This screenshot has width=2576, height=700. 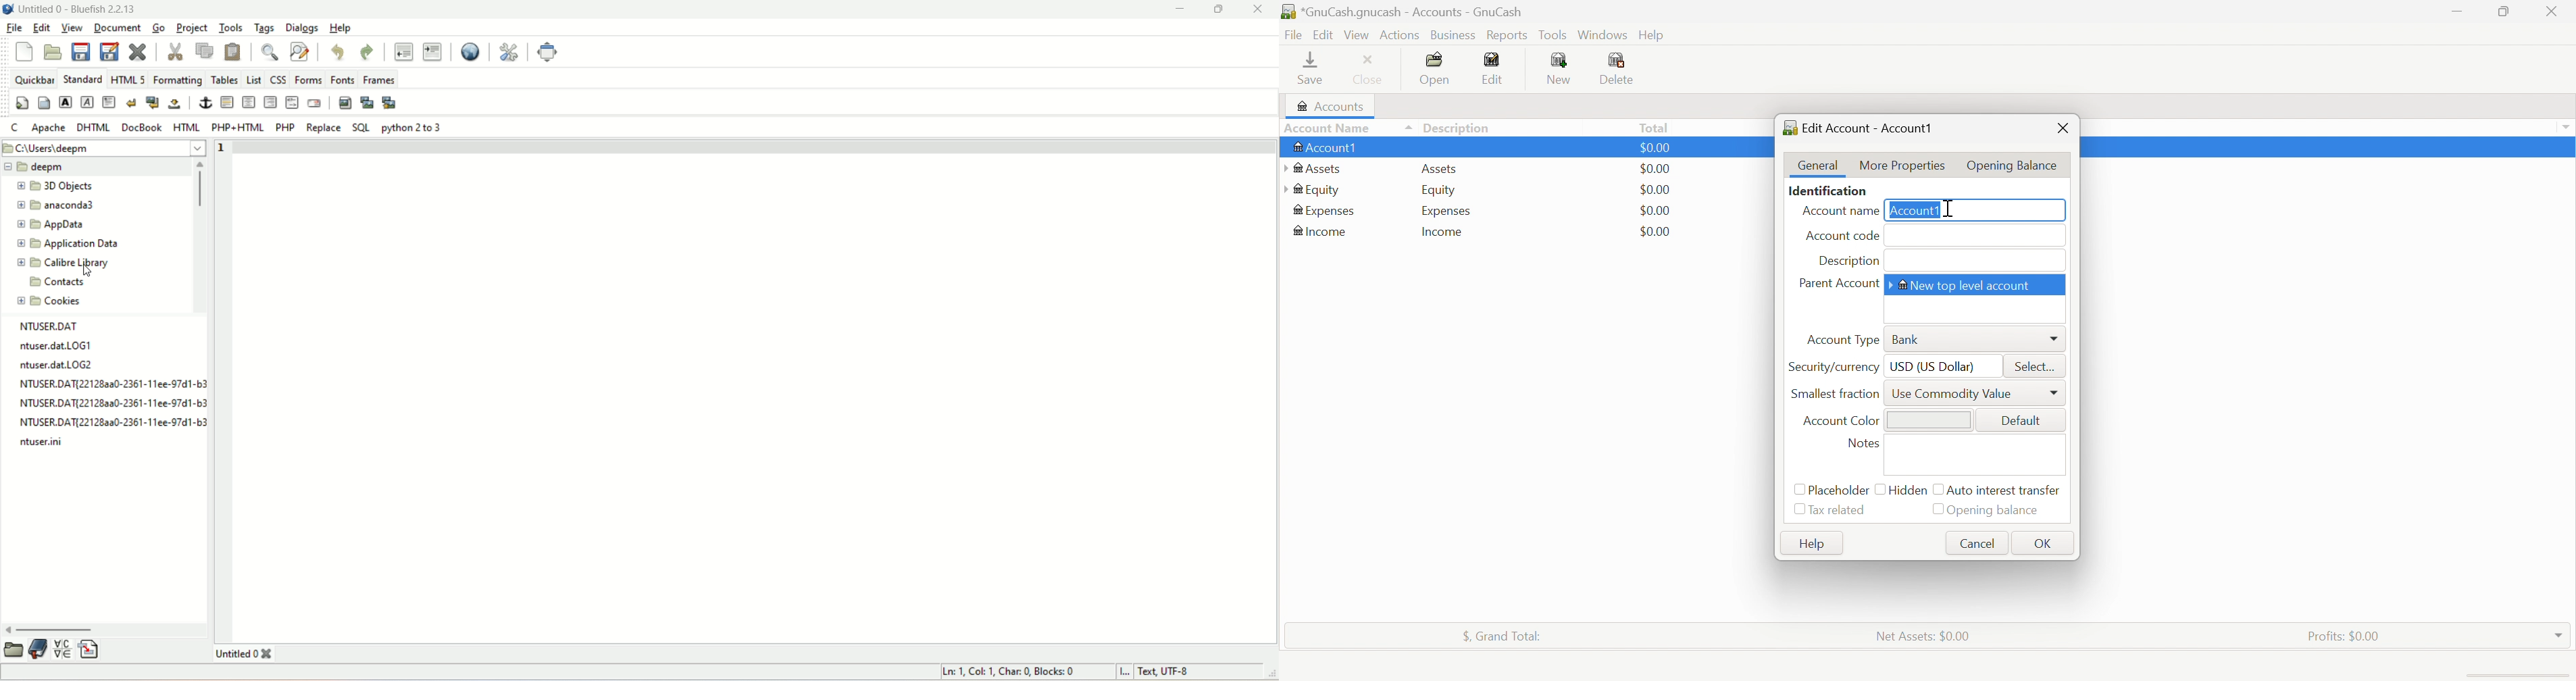 What do you see at coordinates (1838, 211) in the screenshot?
I see `Account name` at bounding box center [1838, 211].